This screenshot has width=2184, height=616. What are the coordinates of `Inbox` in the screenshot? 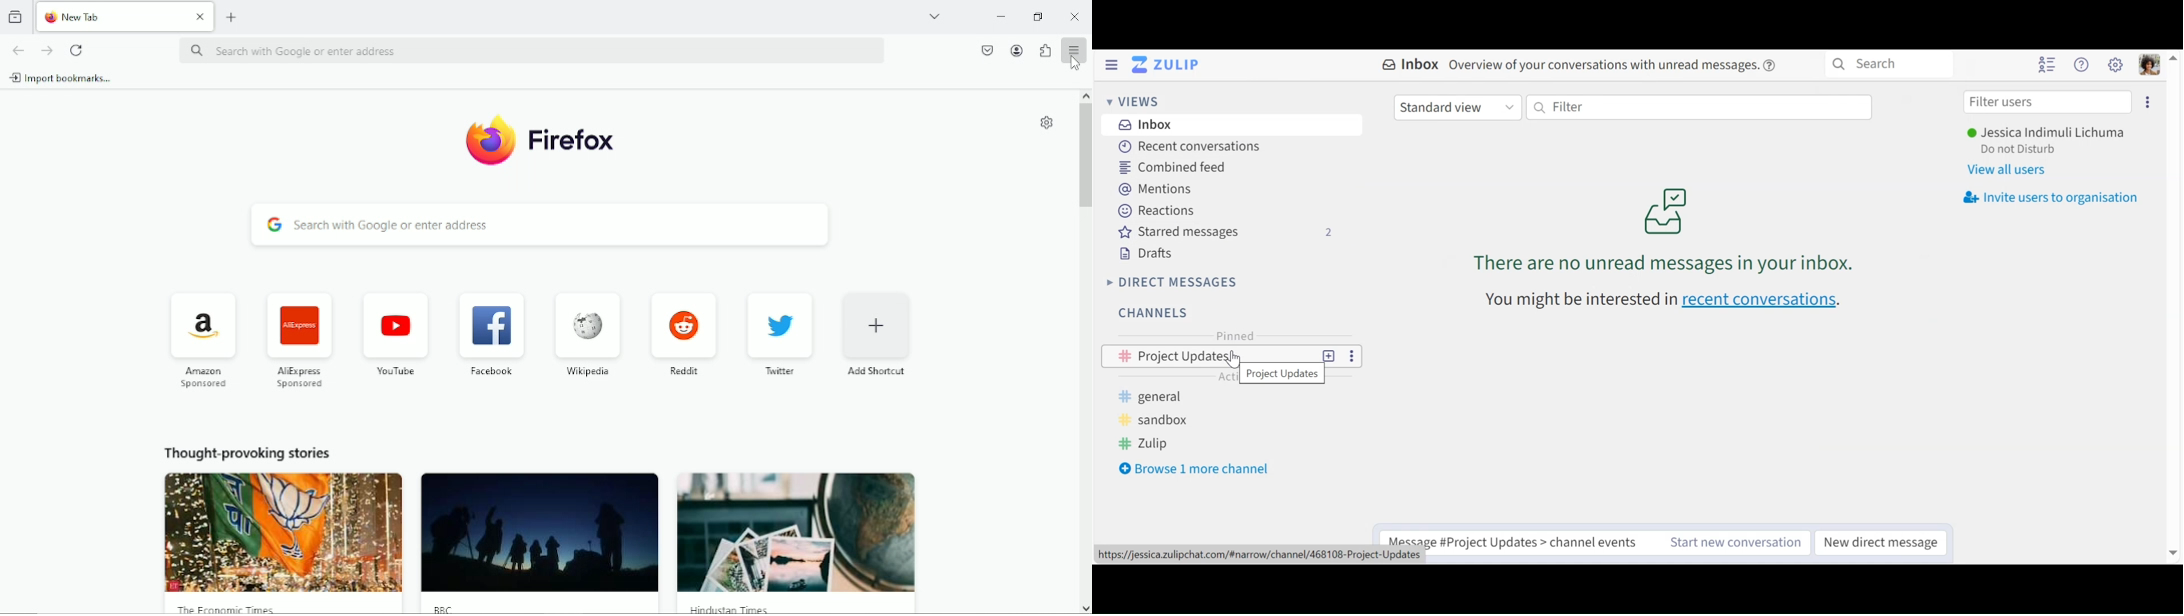 It's located at (1589, 65).